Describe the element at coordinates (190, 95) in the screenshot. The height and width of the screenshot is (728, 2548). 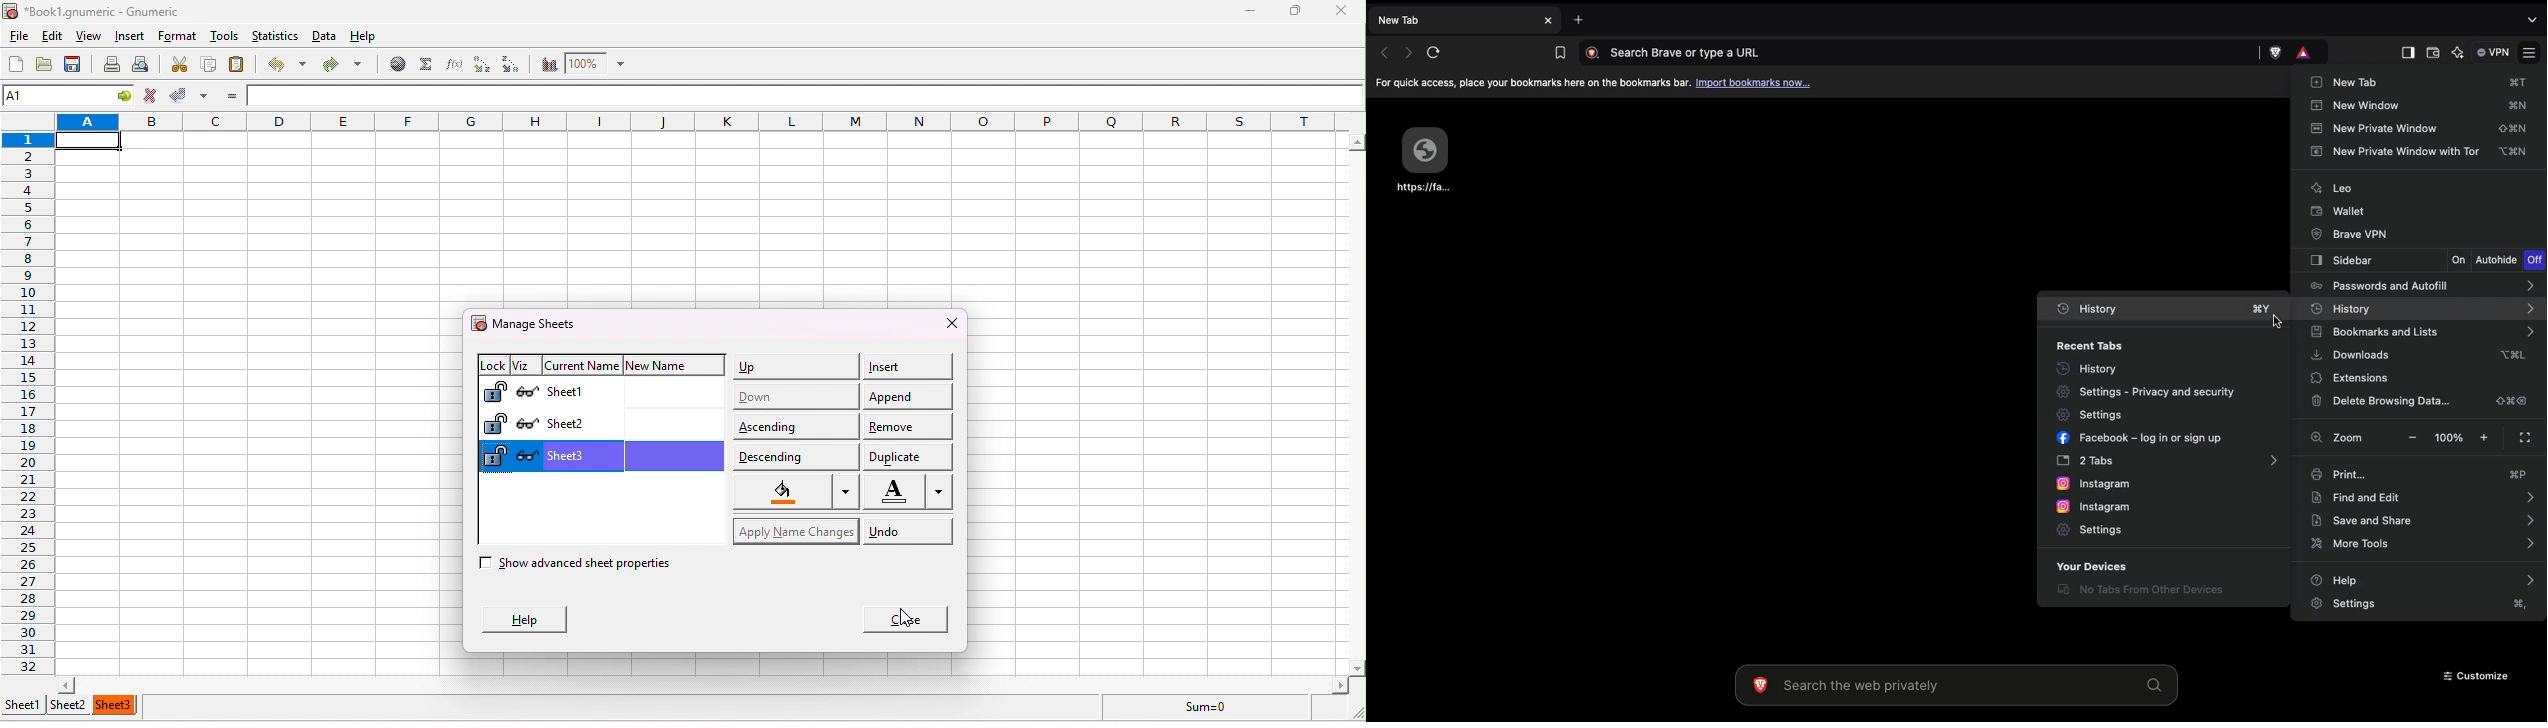
I see `accept change` at that location.